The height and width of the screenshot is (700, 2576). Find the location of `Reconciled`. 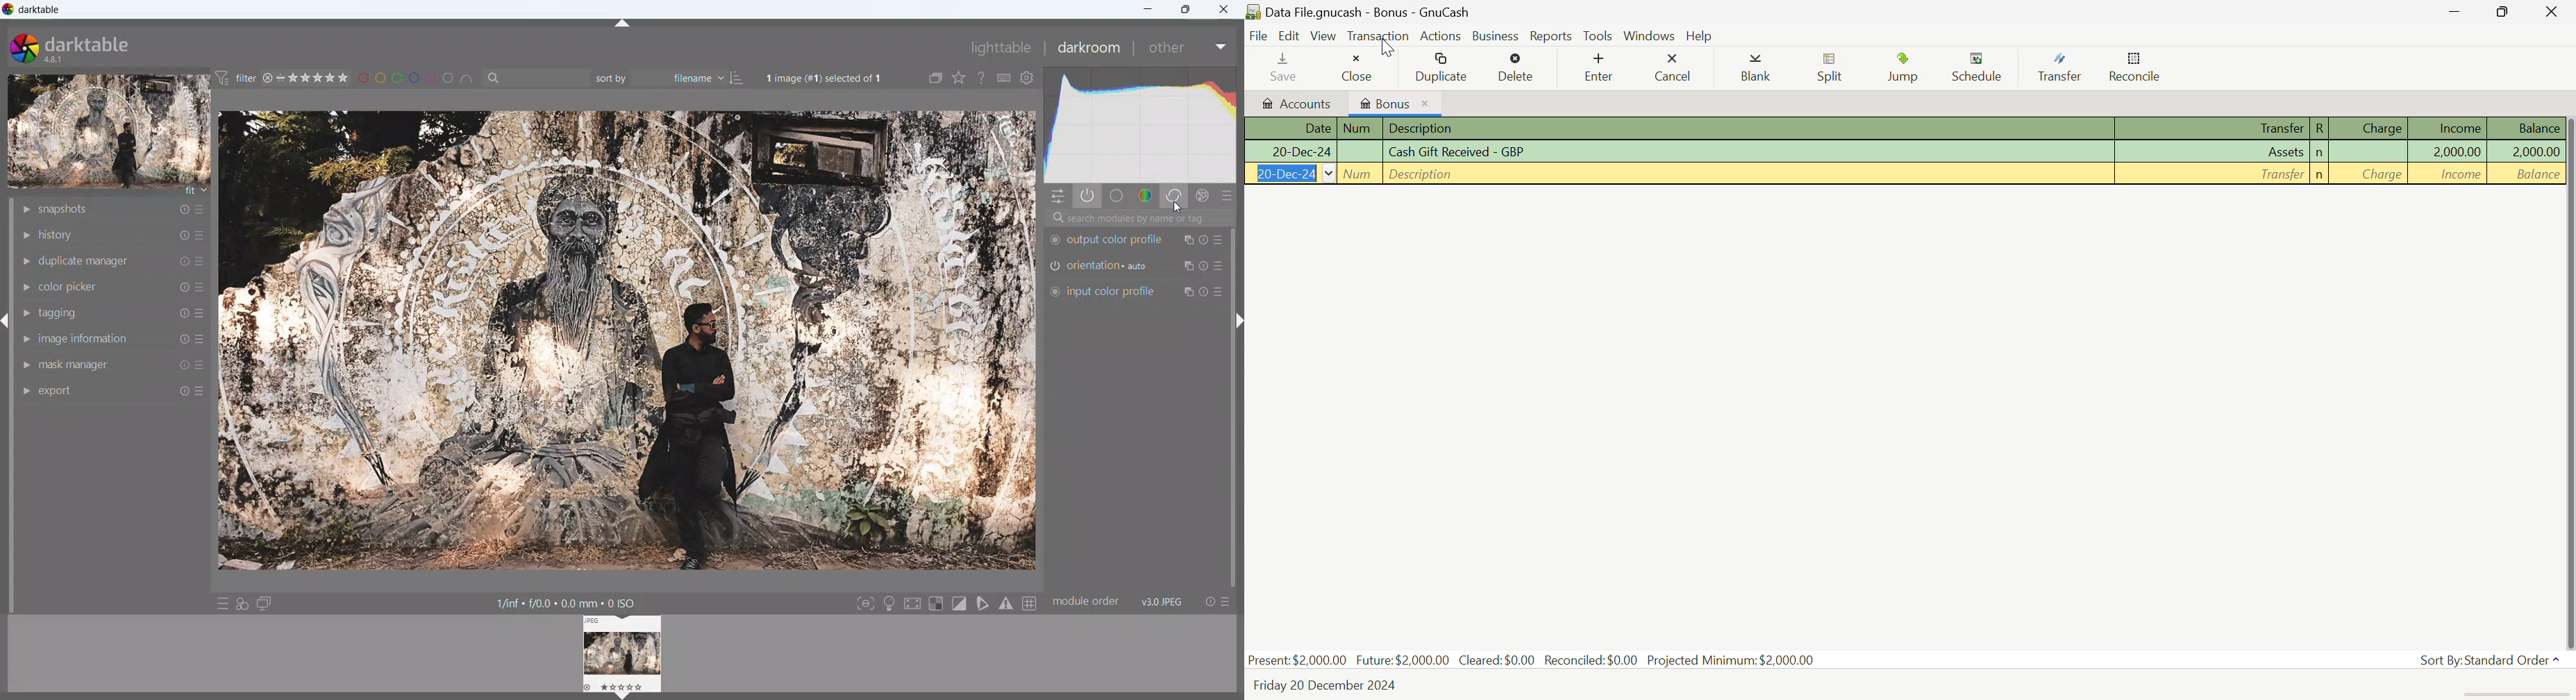

Reconciled is located at coordinates (1594, 658).